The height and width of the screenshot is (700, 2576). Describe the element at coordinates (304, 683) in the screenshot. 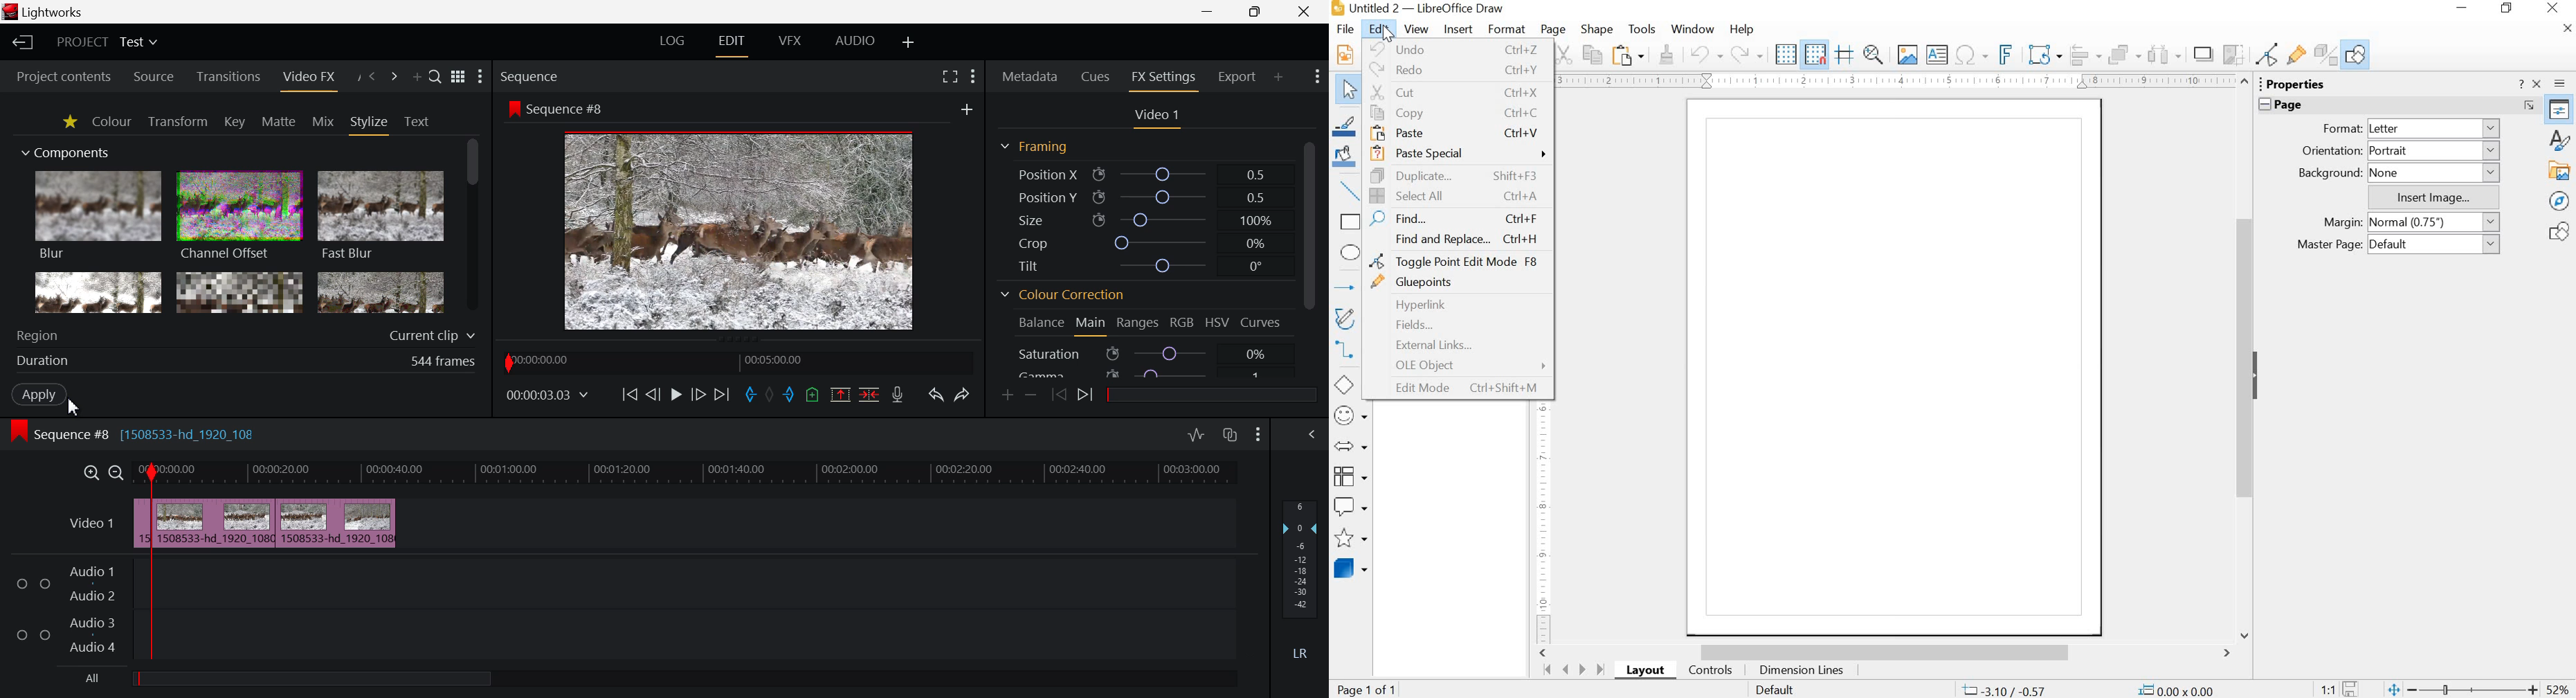

I see `All` at that location.